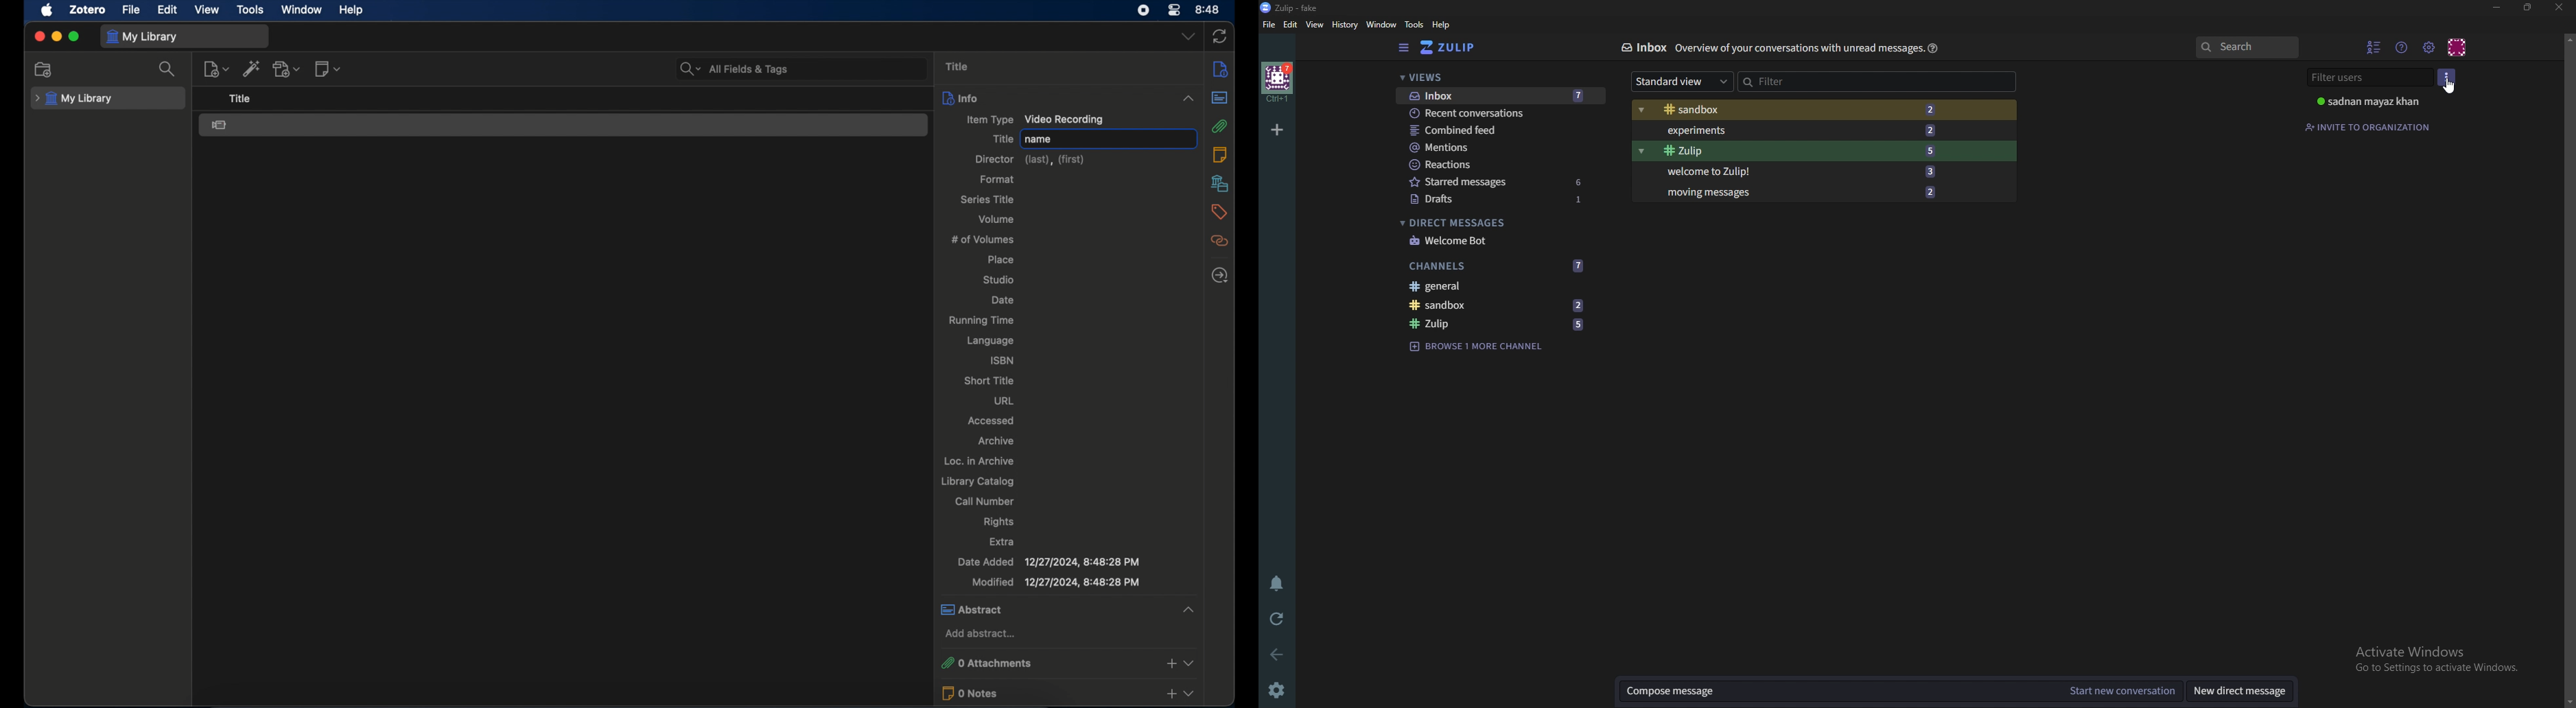  What do you see at coordinates (1414, 25) in the screenshot?
I see `Tools` at bounding box center [1414, 25].